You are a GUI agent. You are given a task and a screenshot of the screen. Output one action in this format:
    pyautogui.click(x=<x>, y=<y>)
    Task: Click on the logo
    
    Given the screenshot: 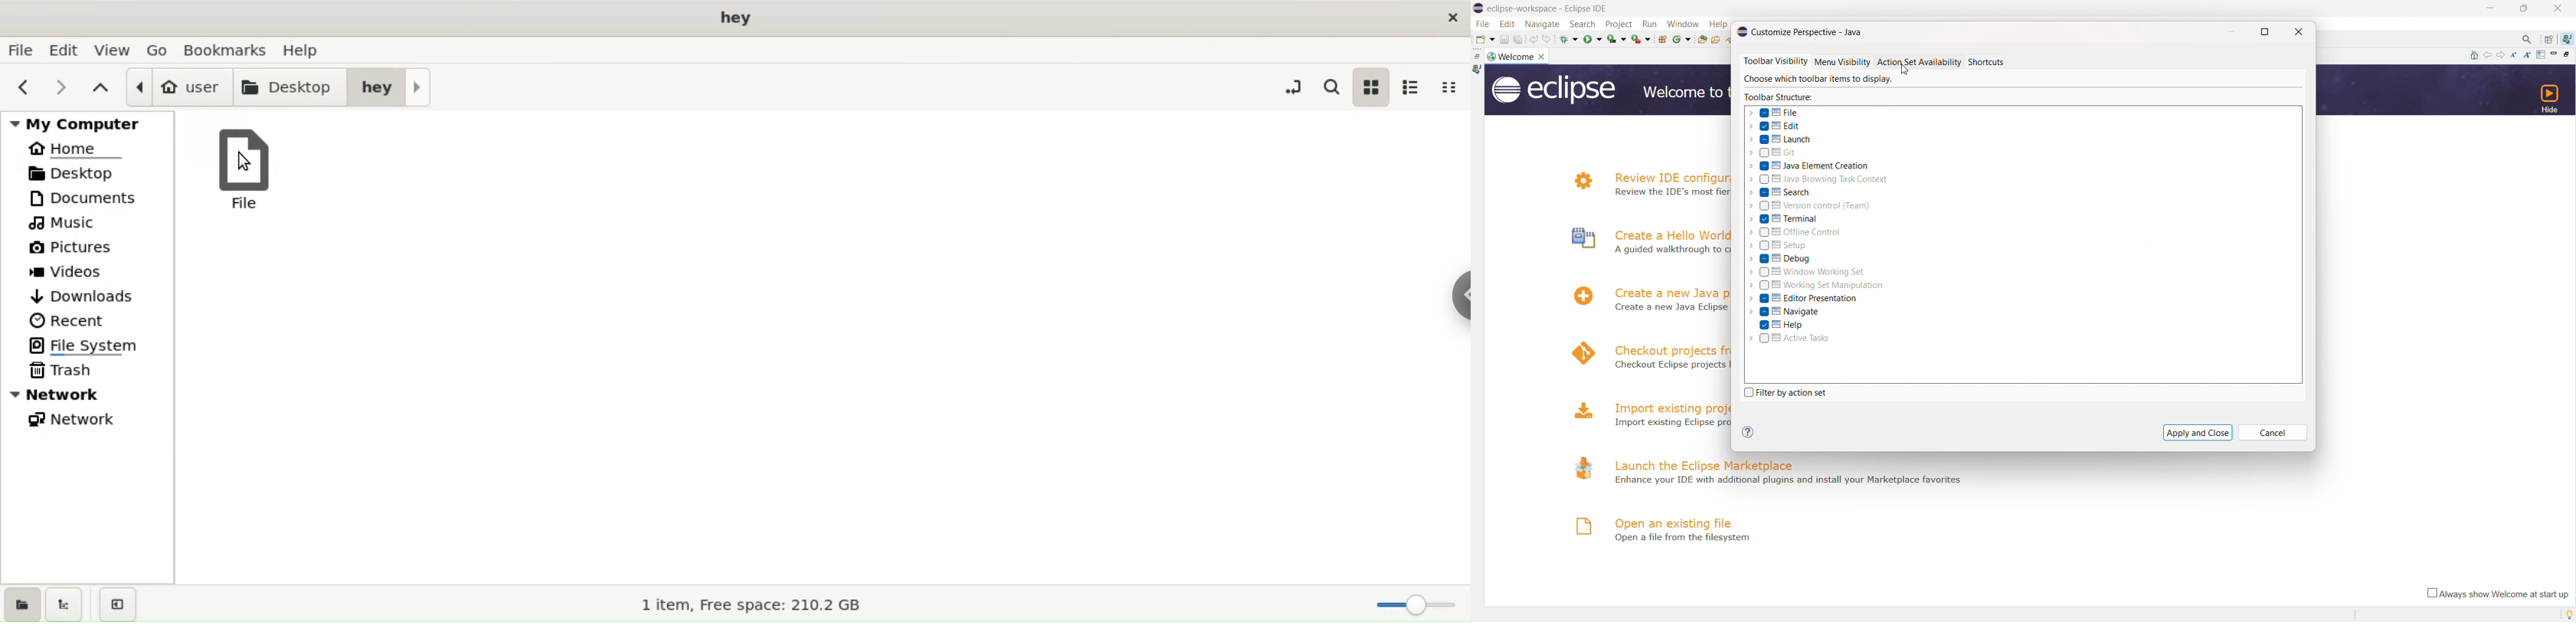 What is the action you would take?
    pyautogui.click(x=1580, y=467)
    